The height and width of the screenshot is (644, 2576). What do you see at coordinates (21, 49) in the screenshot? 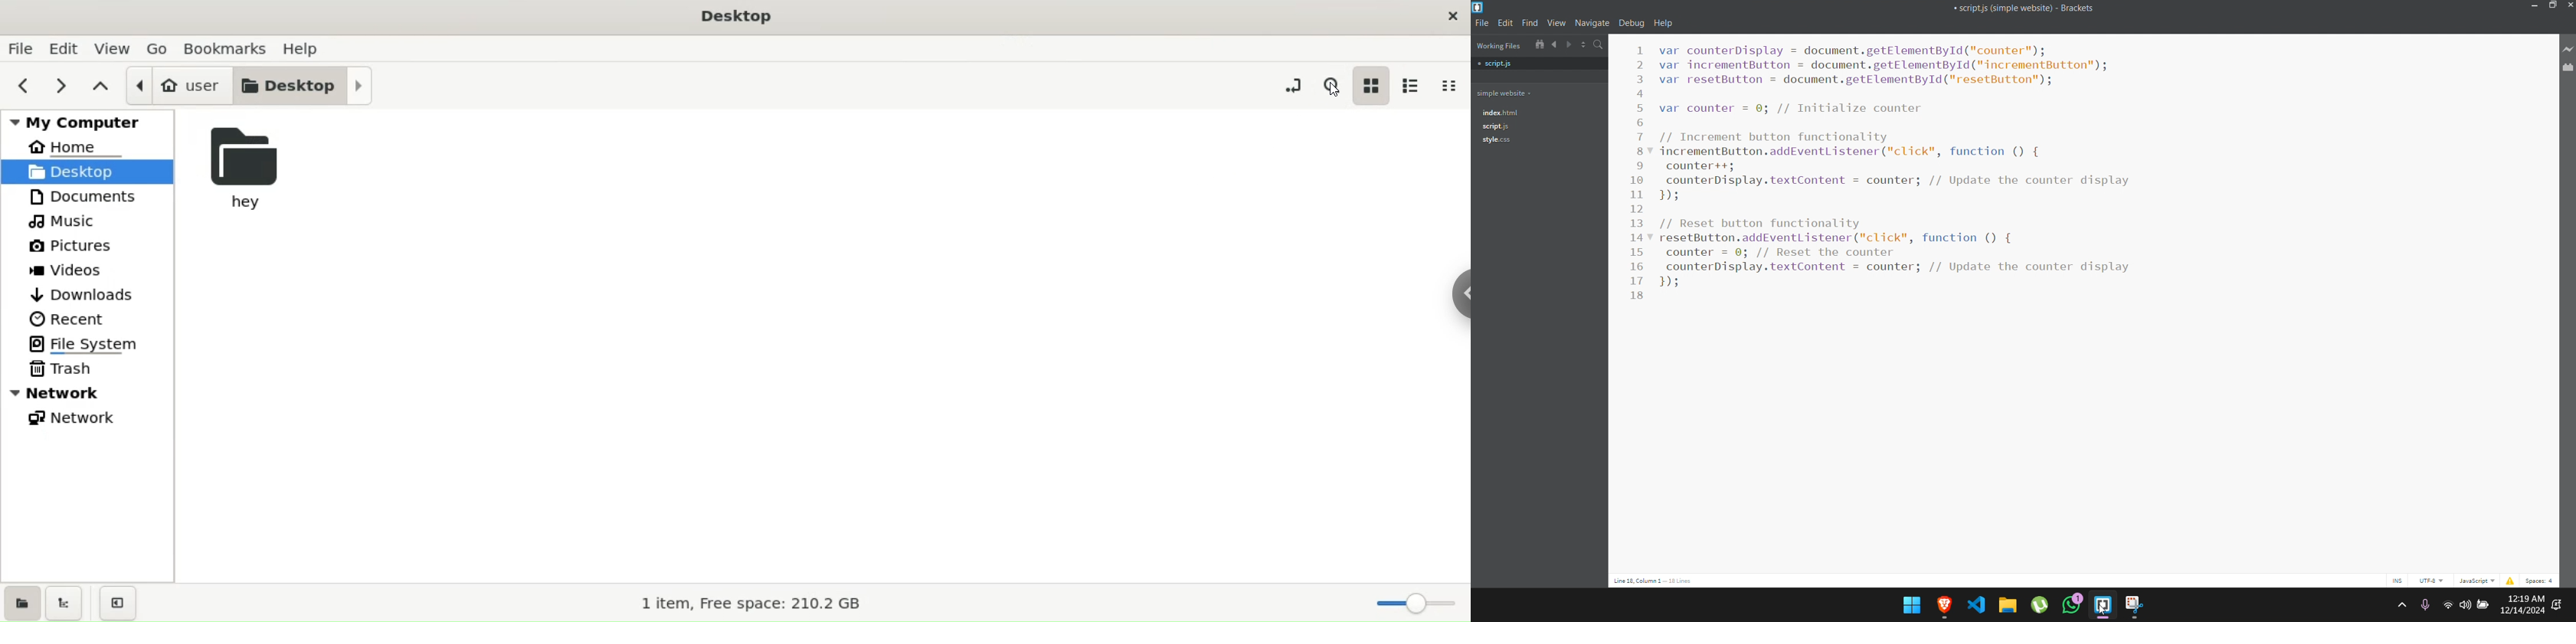
I see `file ` at bounding box center [21, 49].